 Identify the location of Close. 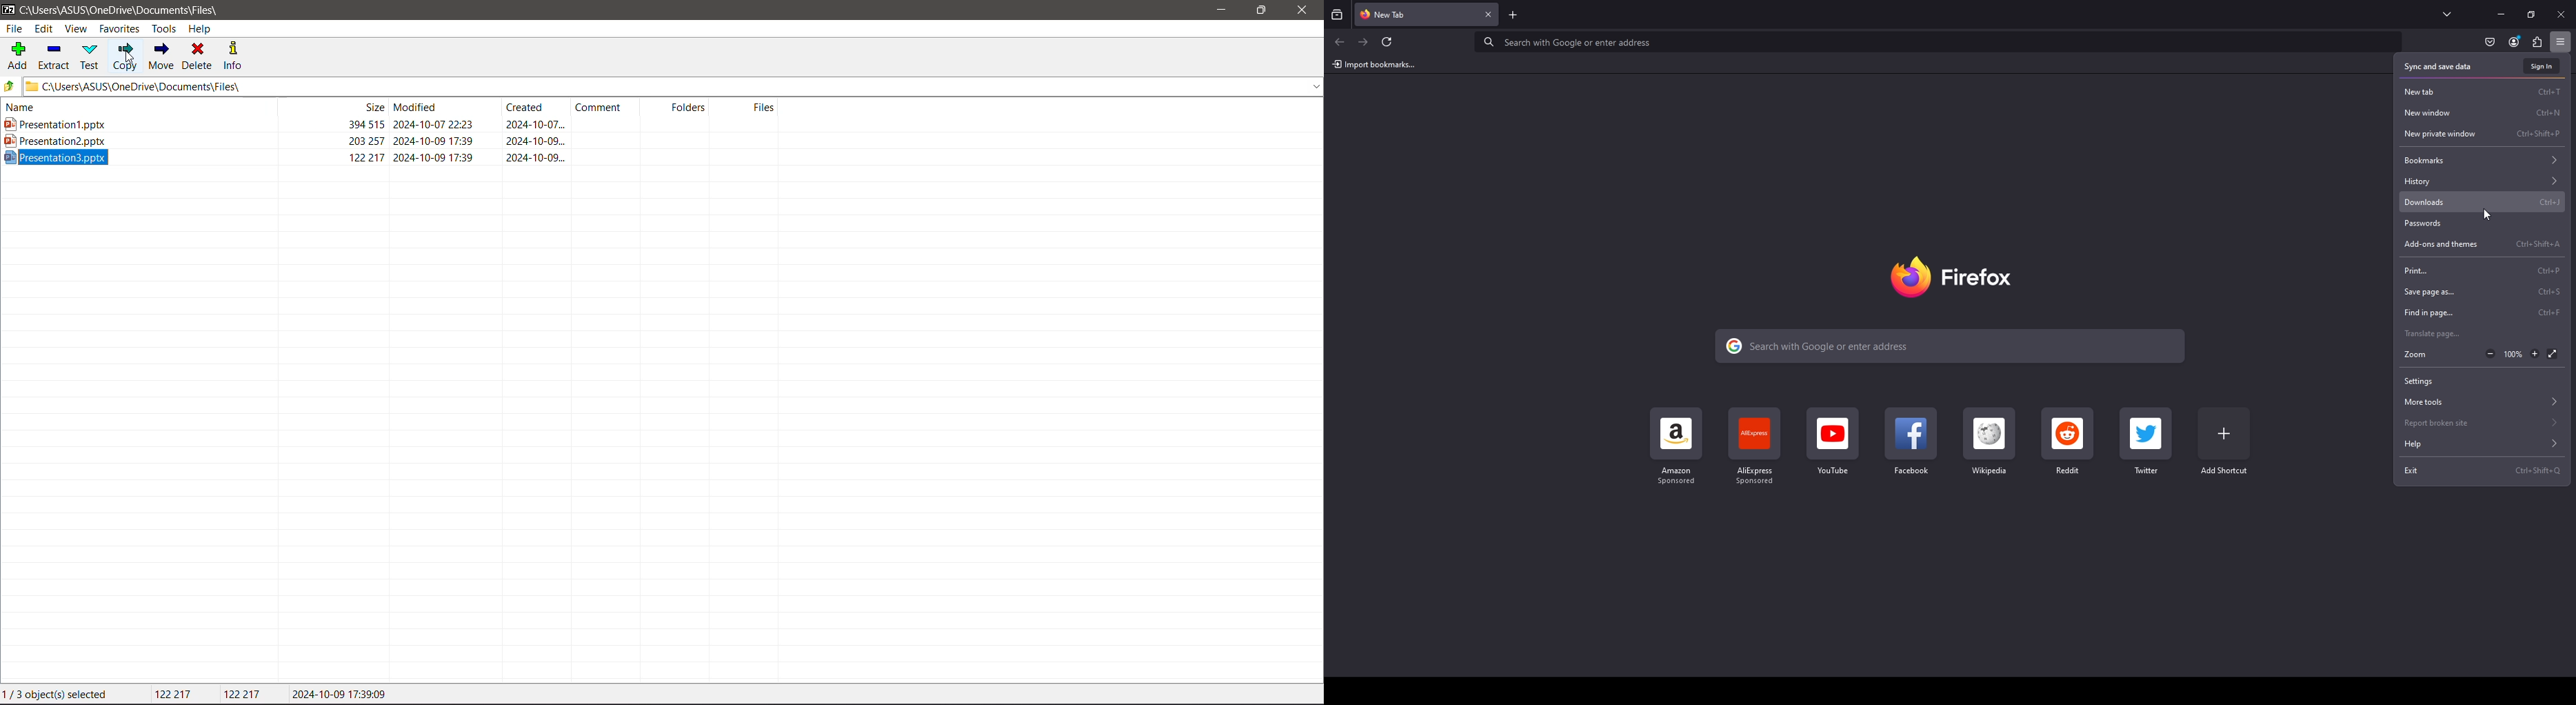
(1490, 14).